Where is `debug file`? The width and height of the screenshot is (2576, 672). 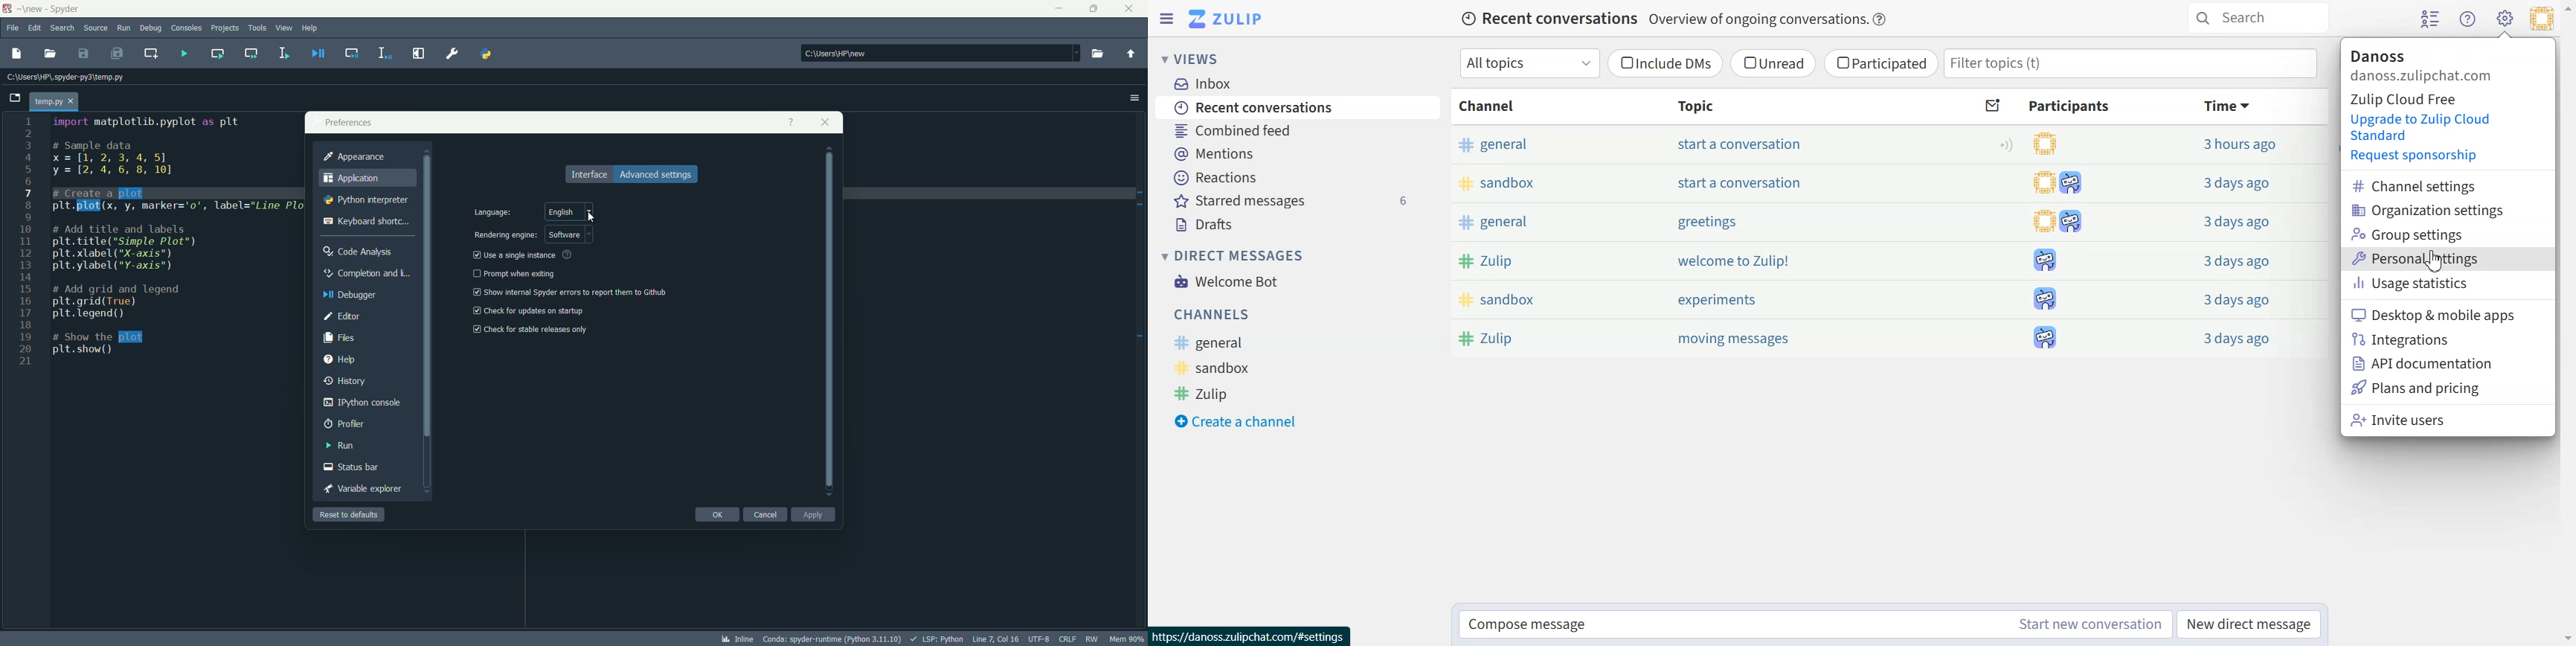
debug file is located at coordinates (319, 54).